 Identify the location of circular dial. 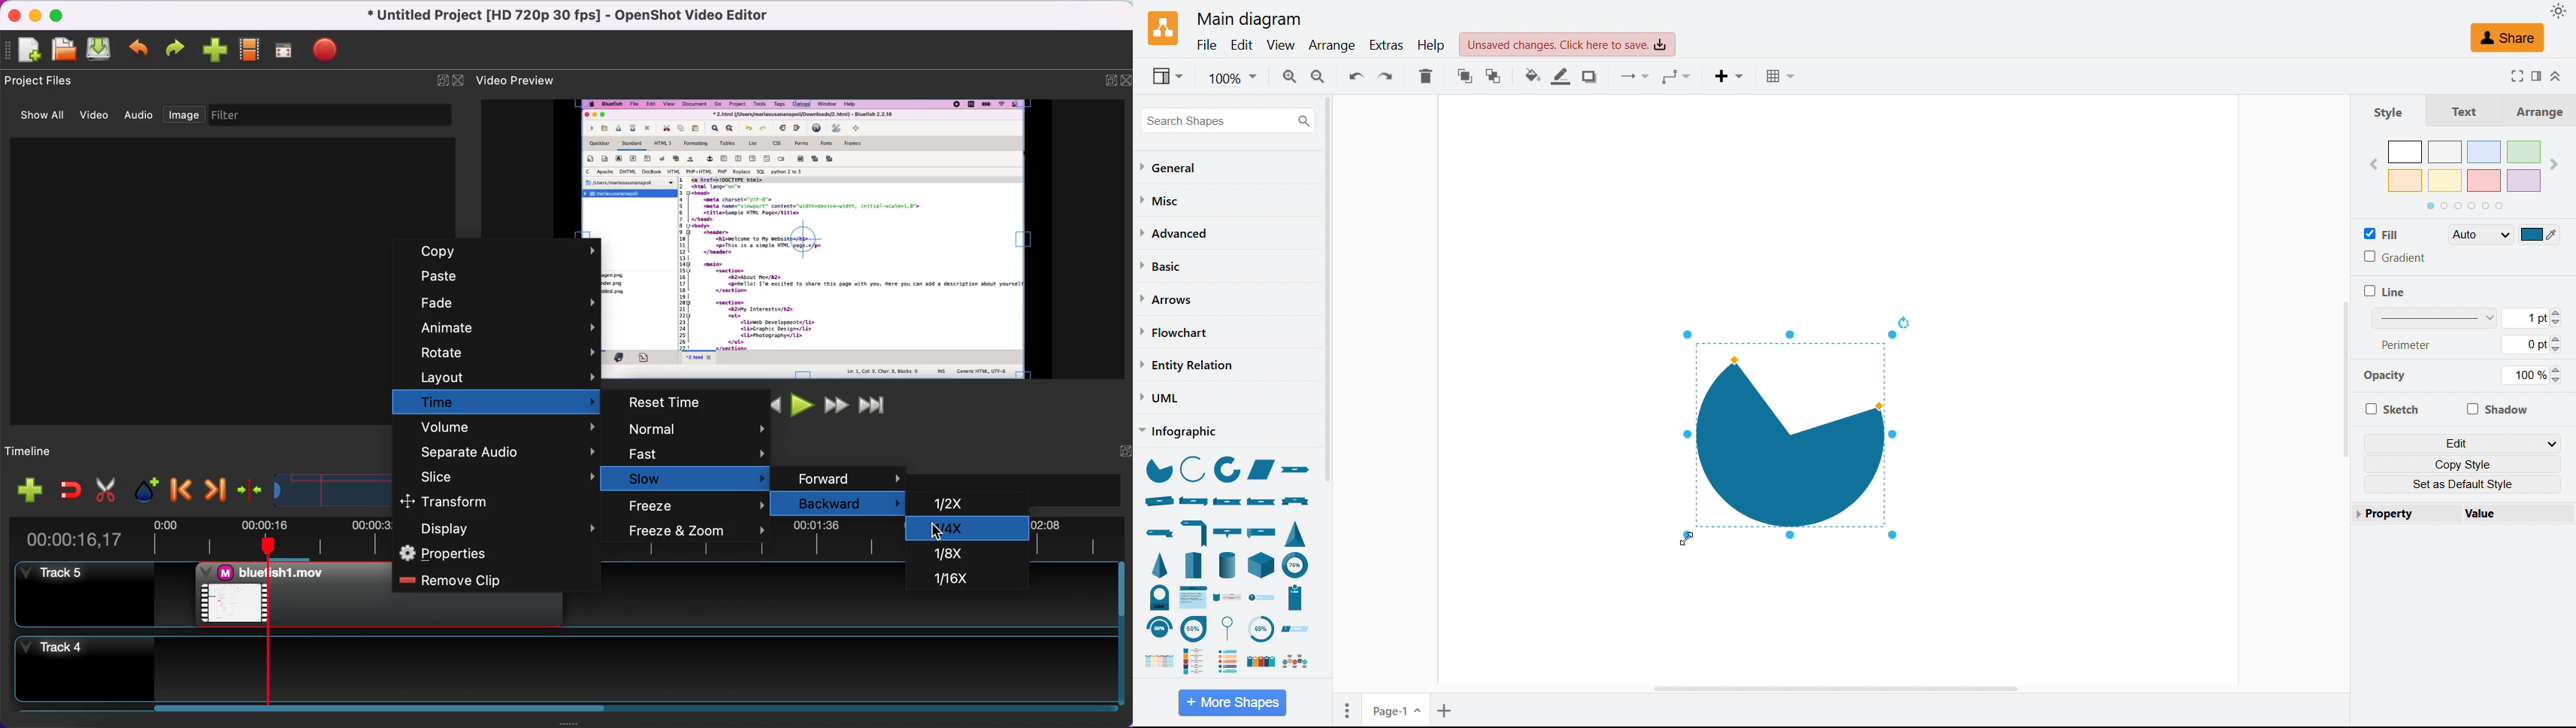
(1260, 629).